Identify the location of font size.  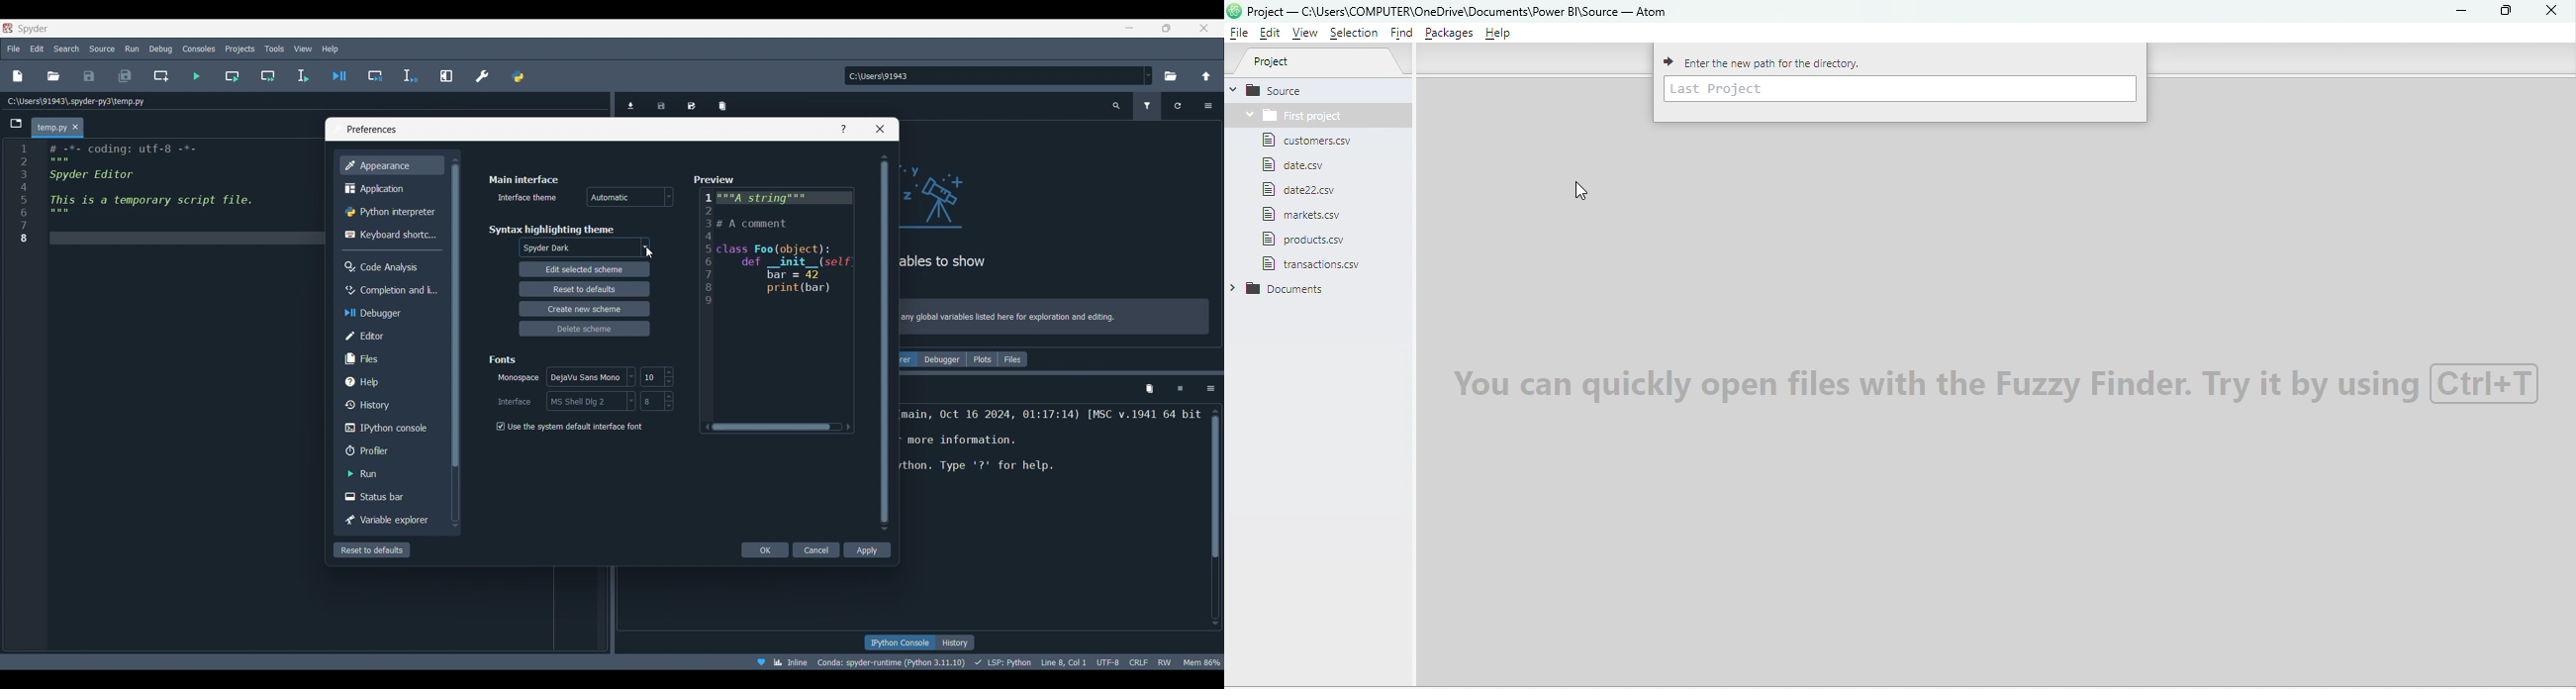
(656, 376).